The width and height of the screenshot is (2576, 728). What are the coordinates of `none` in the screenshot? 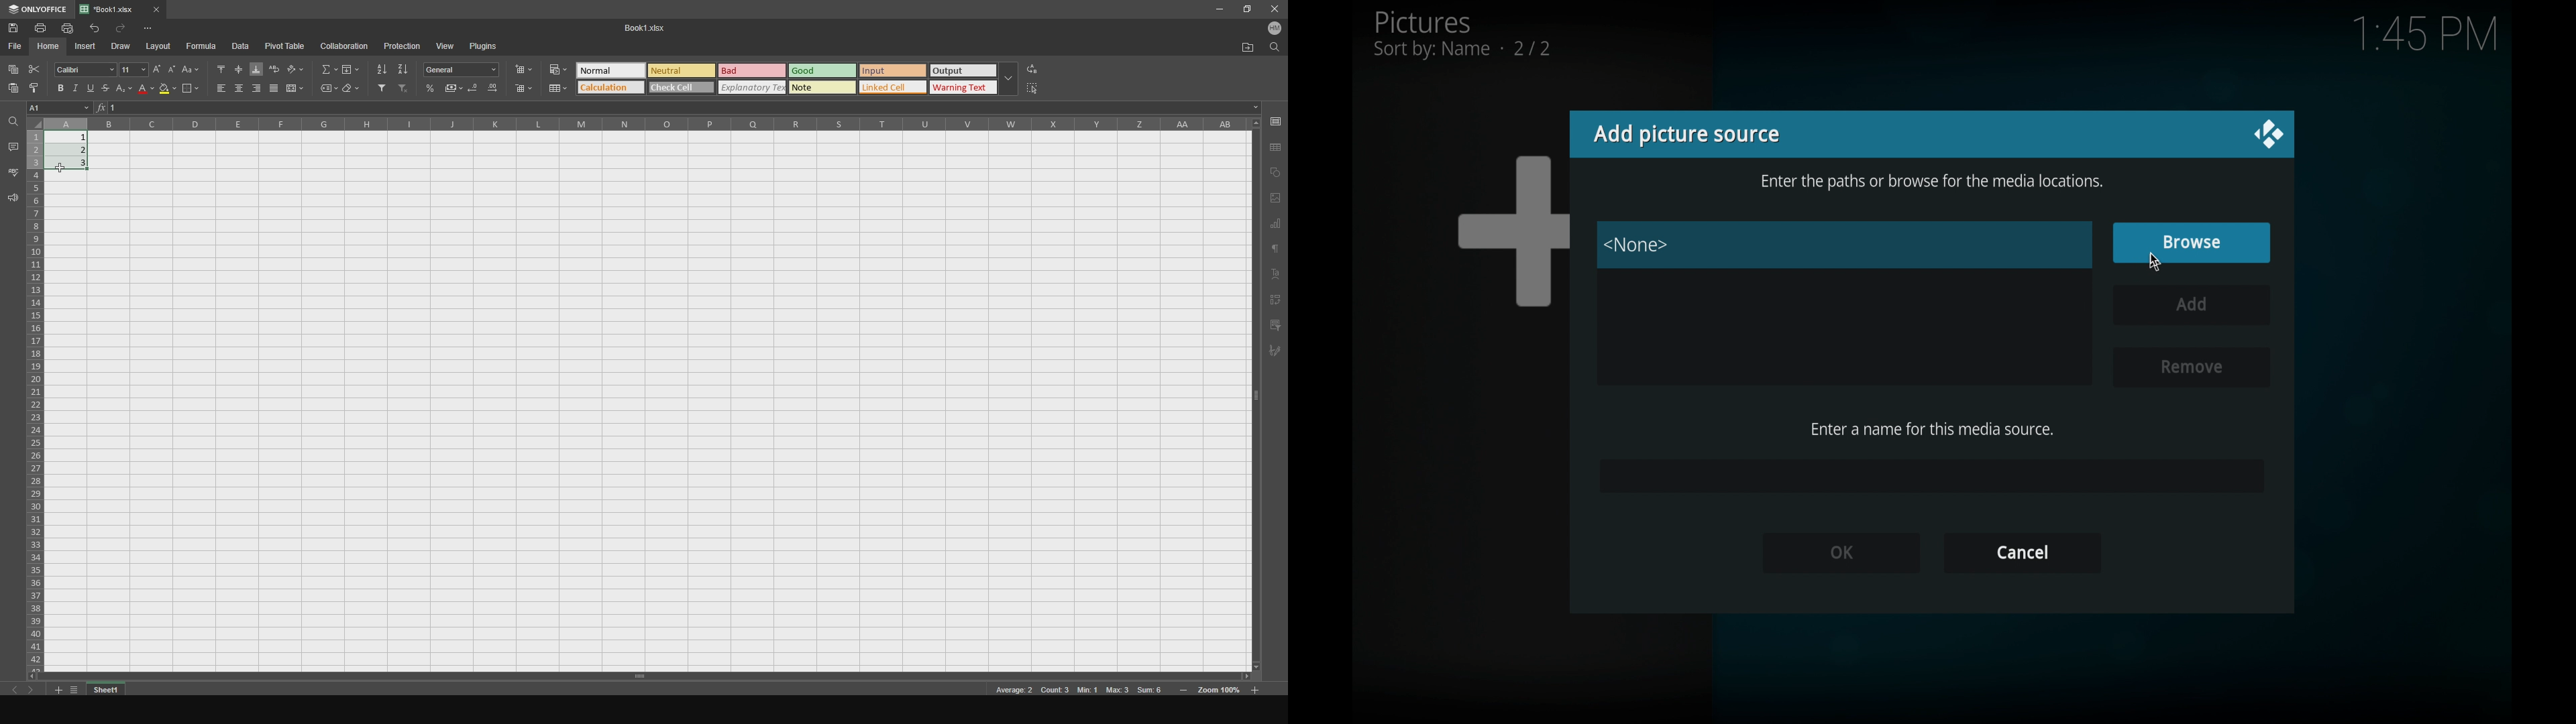 It's located at (1637, 245).